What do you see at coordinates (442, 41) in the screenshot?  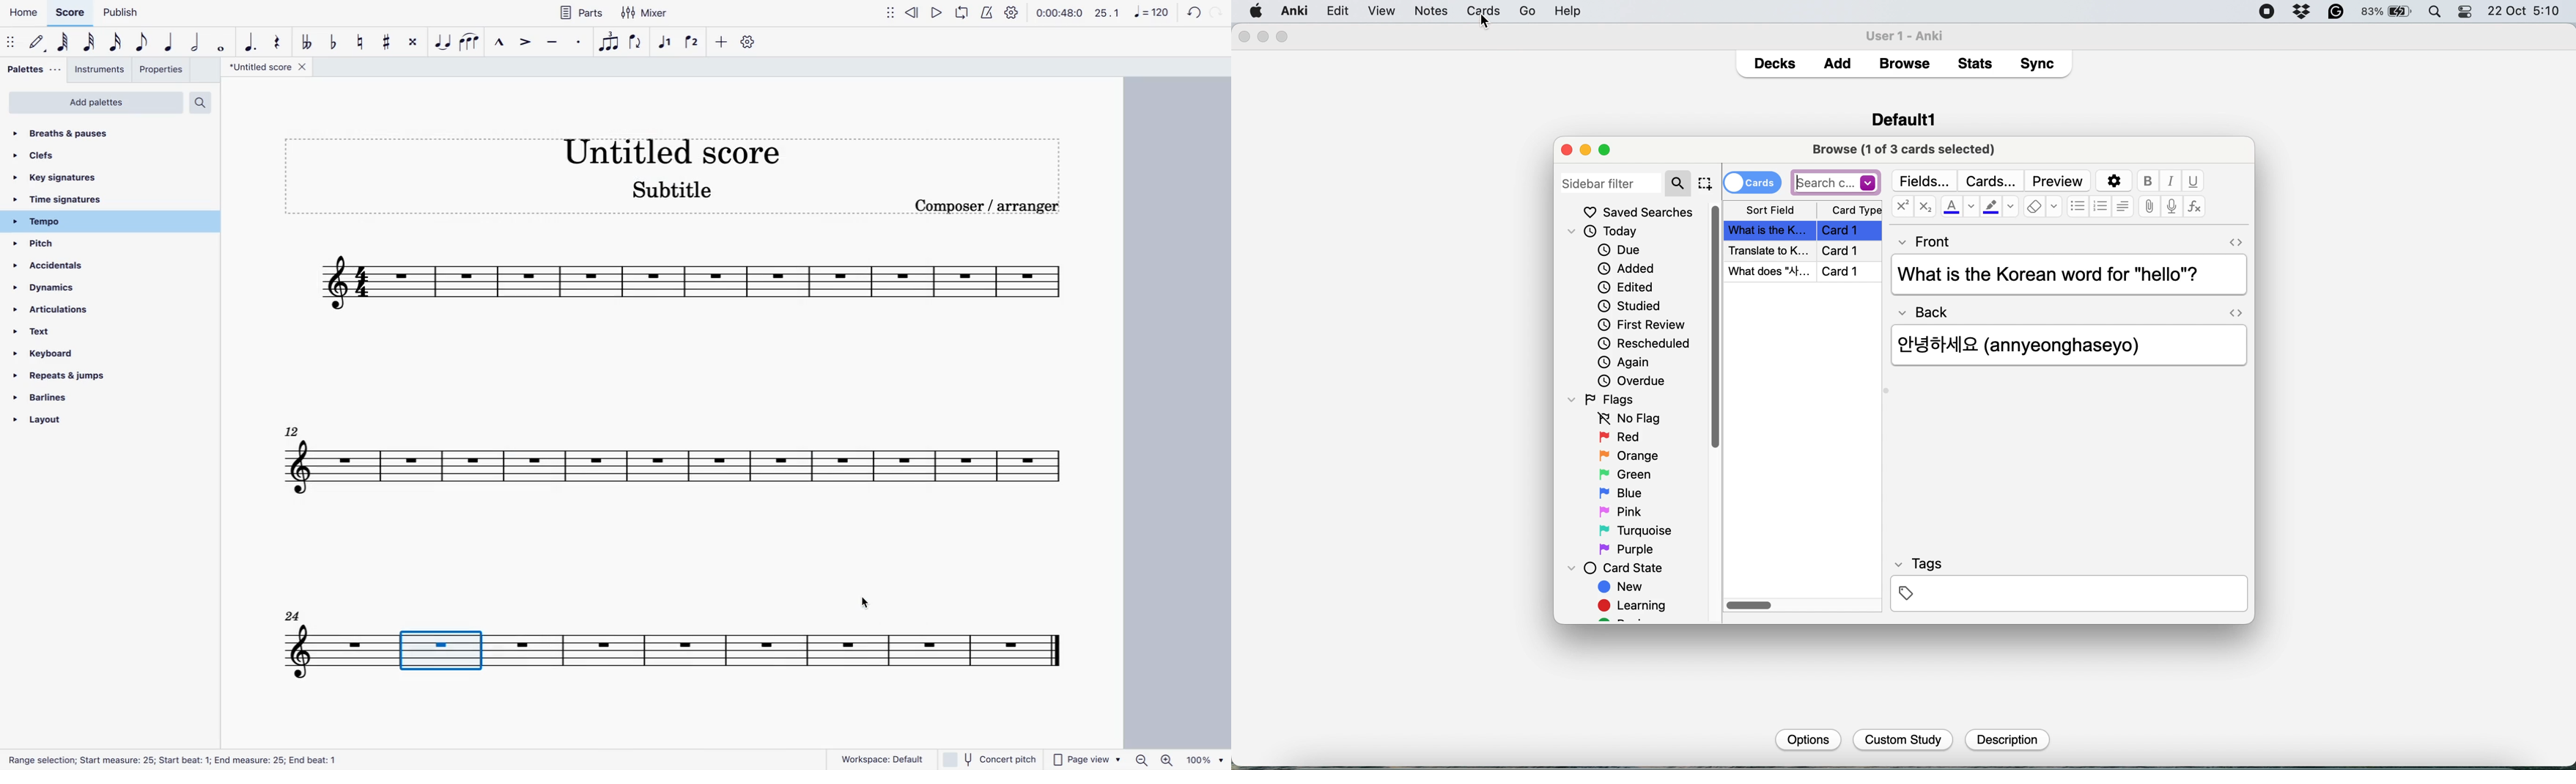 I see `tie` at bounding box center [442, 41].